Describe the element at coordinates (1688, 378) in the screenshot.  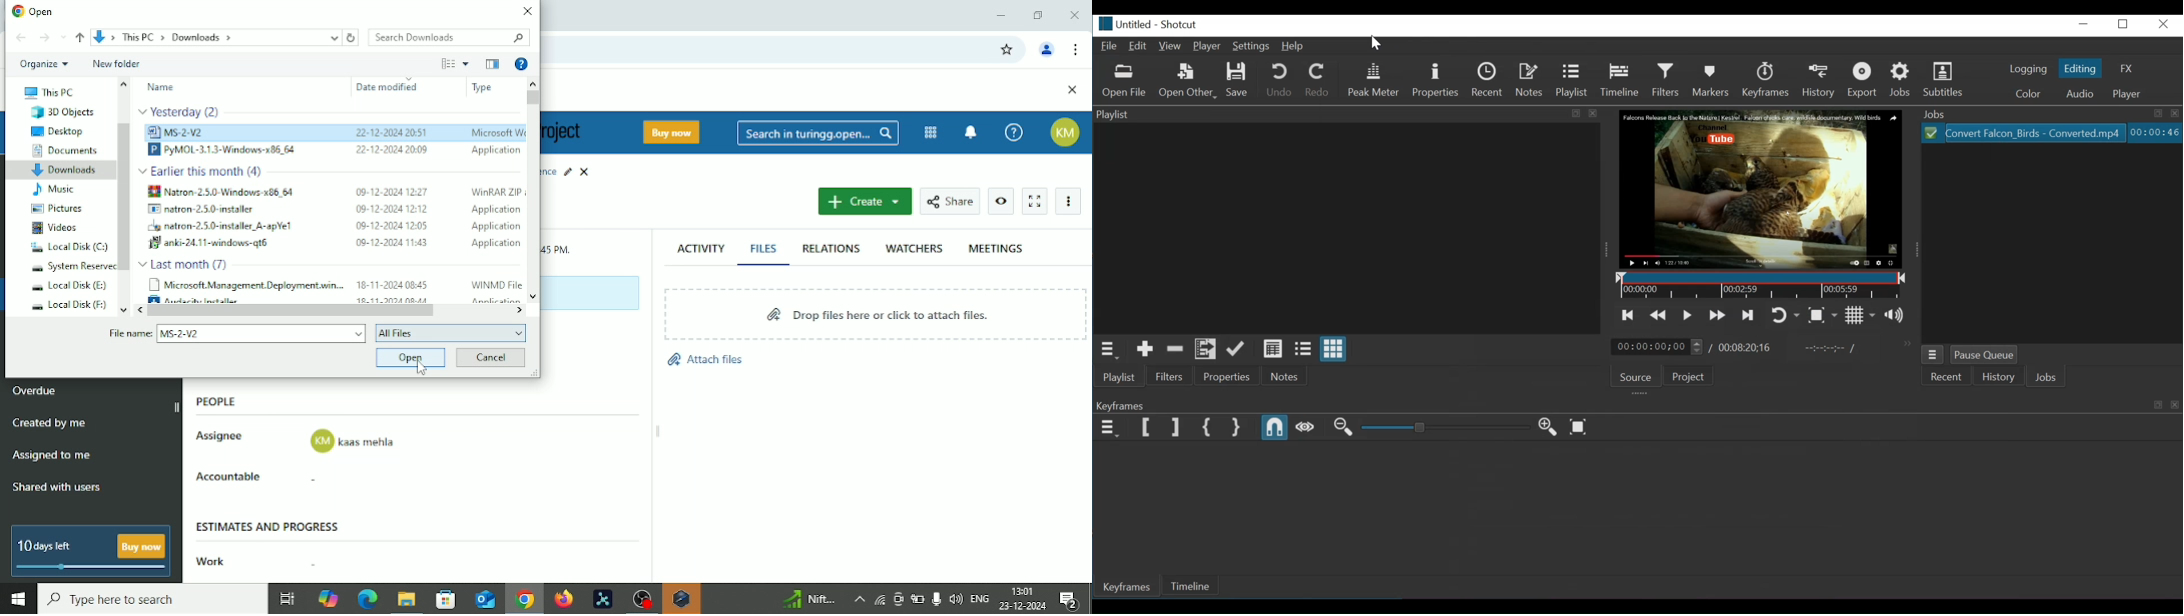
I see `Project` at that location.